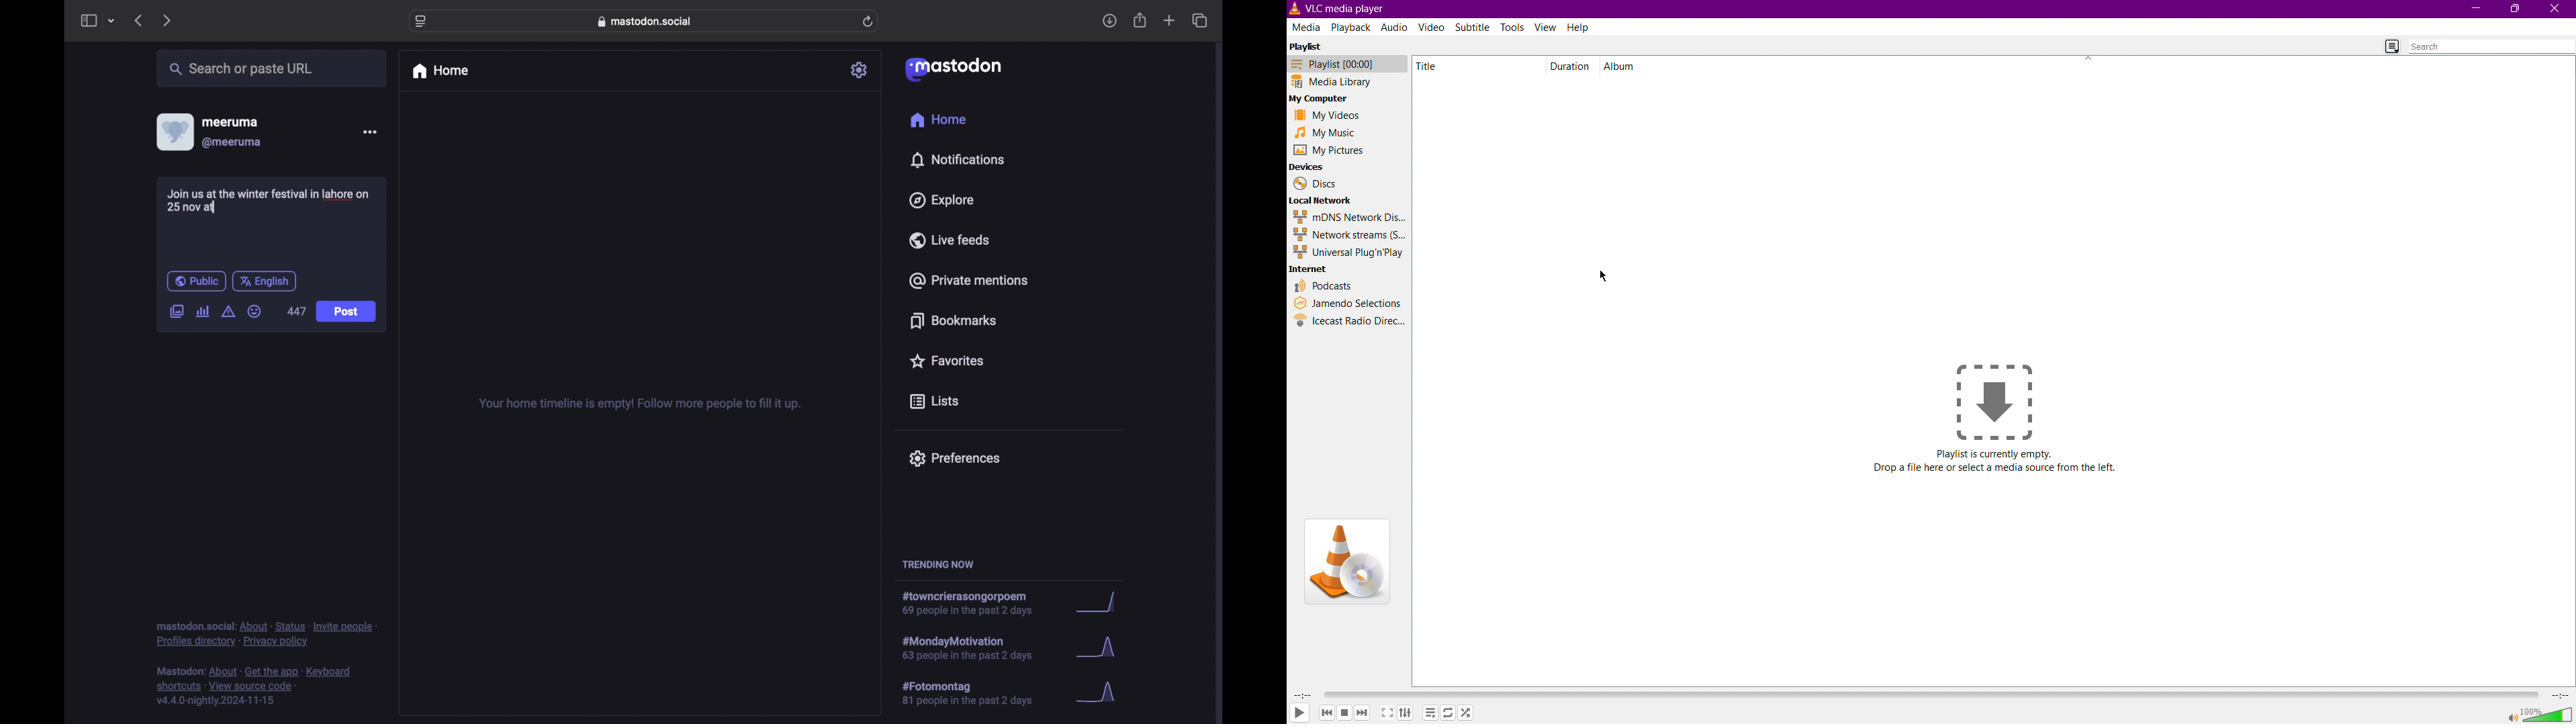 The height and width of the screenshot is (728, 2576). Describe the element at coordinates (1346, 562) in the screenshot. I see `VLC Logo` at that location.